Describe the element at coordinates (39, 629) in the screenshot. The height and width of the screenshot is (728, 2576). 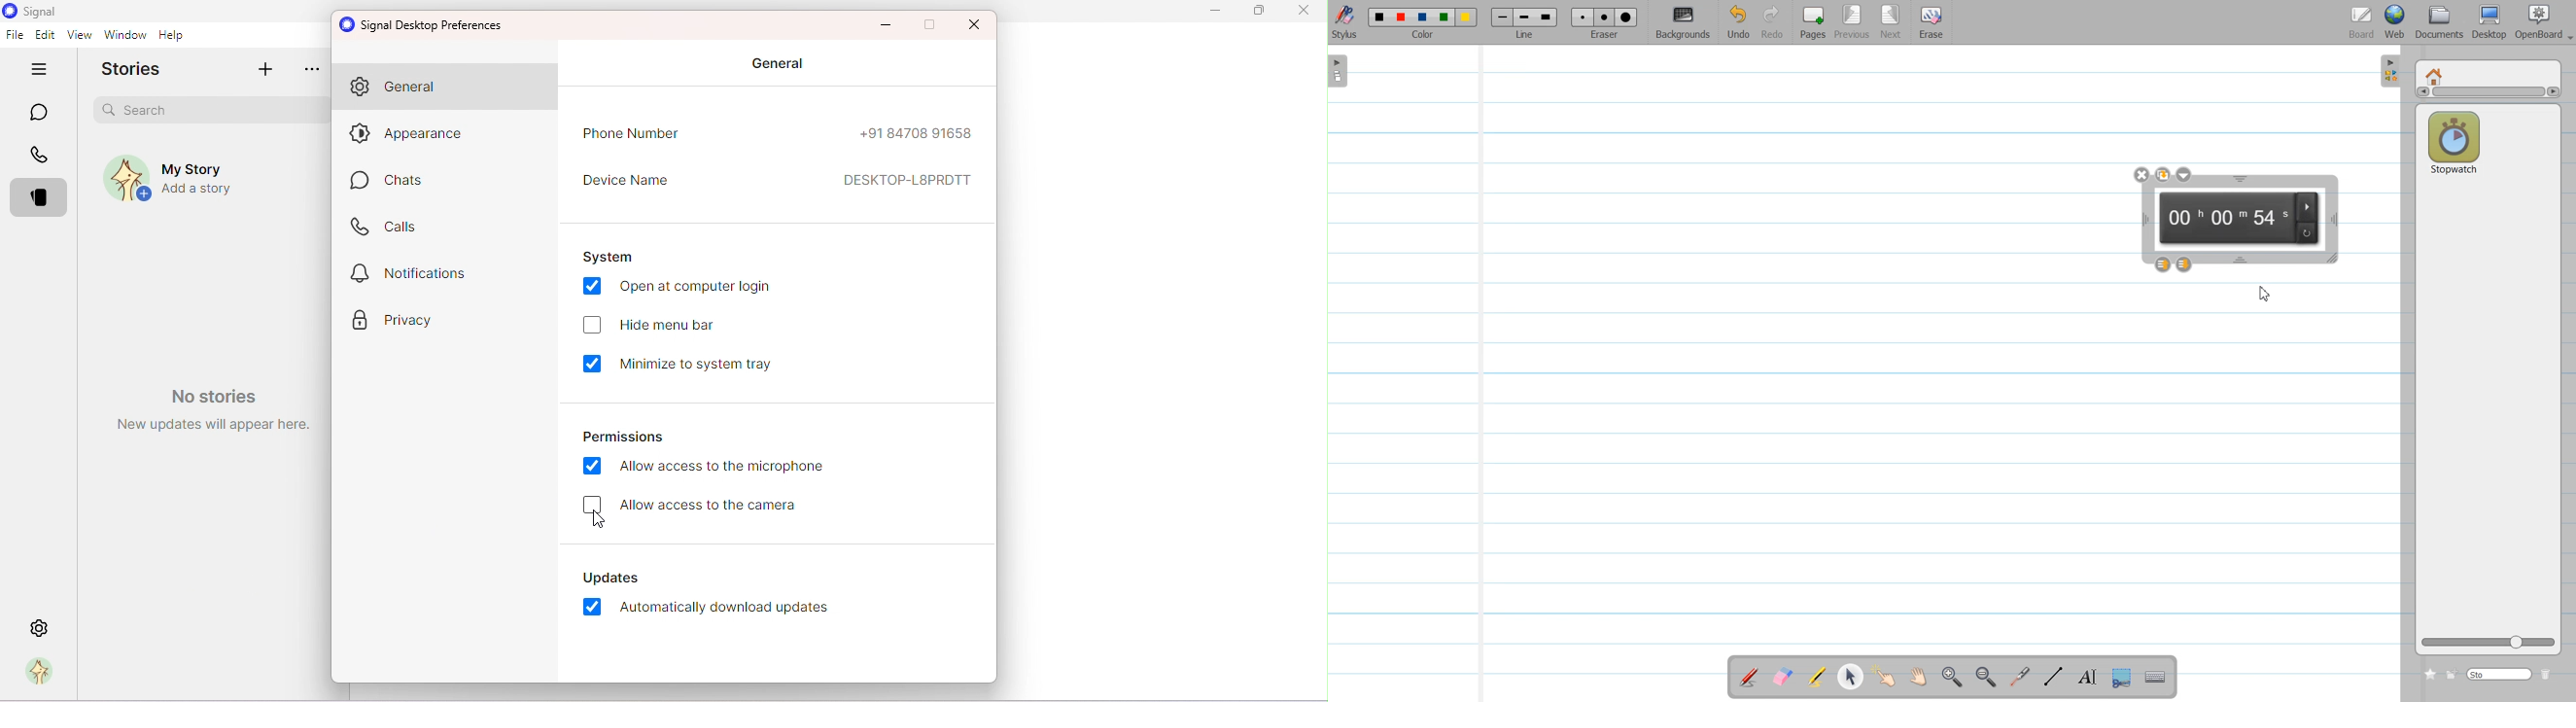
I see `Settings` at that location.